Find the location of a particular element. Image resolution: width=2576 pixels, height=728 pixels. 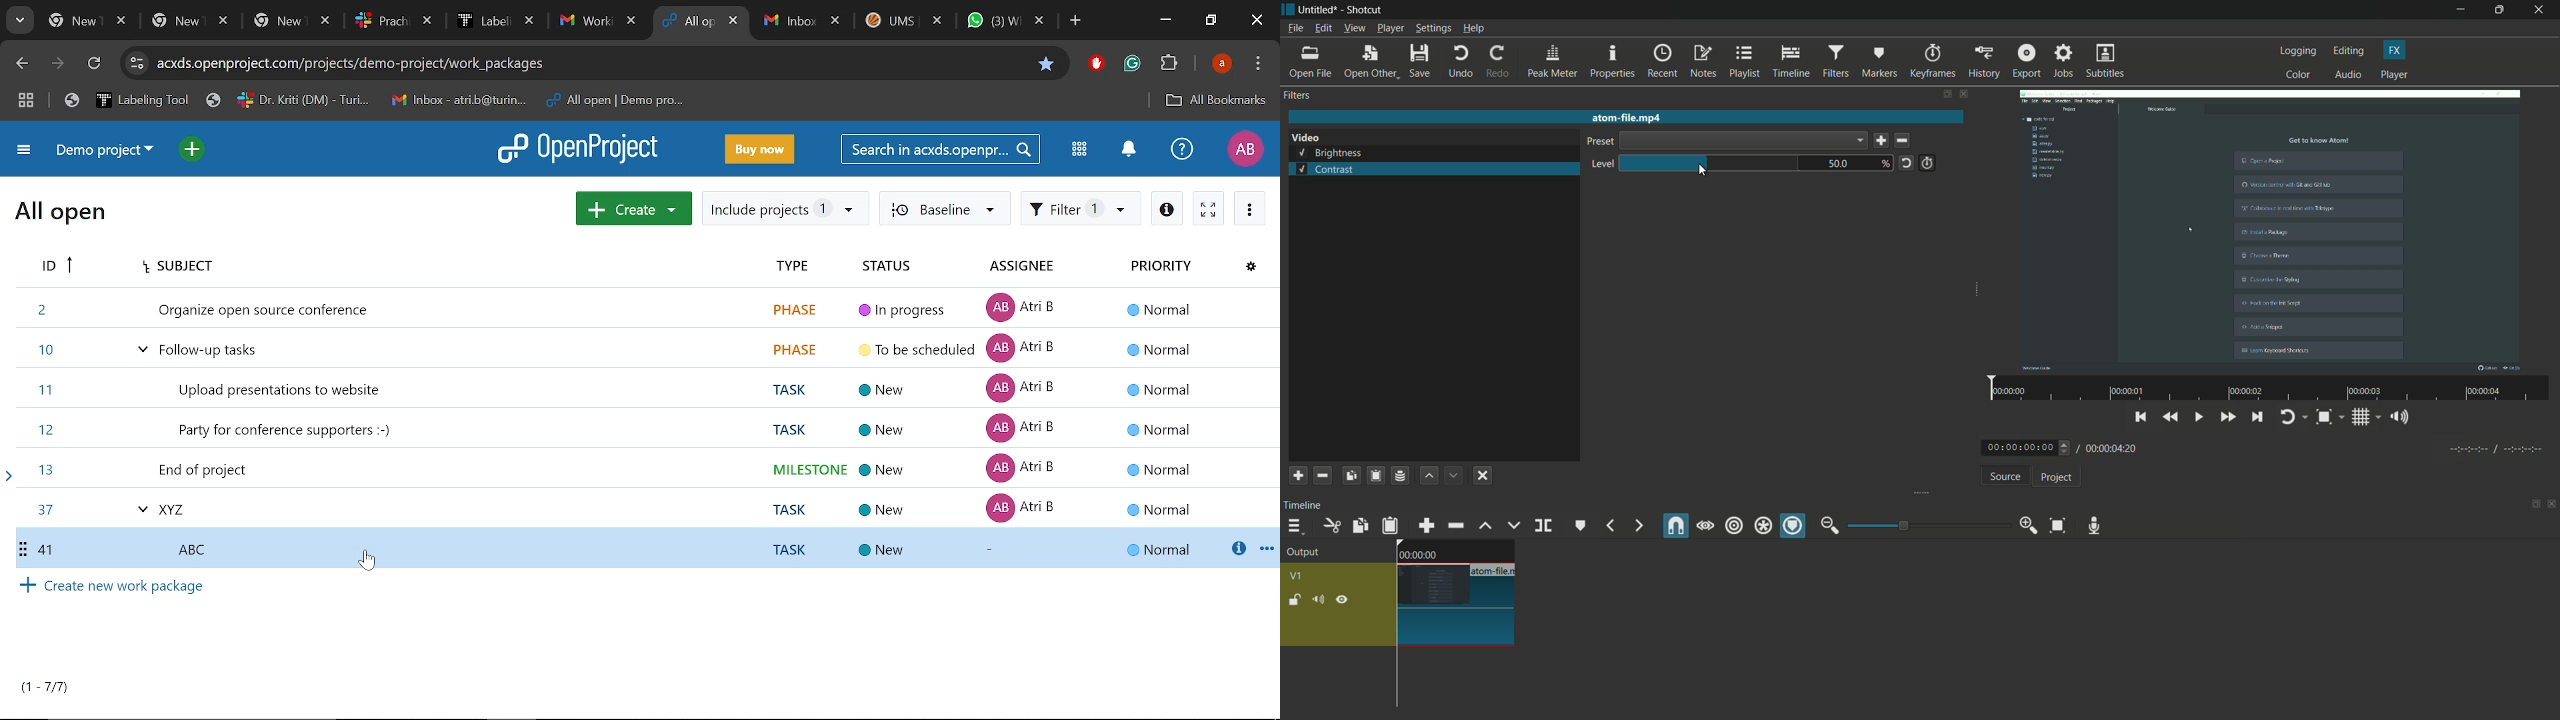

deselect the filter is located at coordinates (1483, 475).